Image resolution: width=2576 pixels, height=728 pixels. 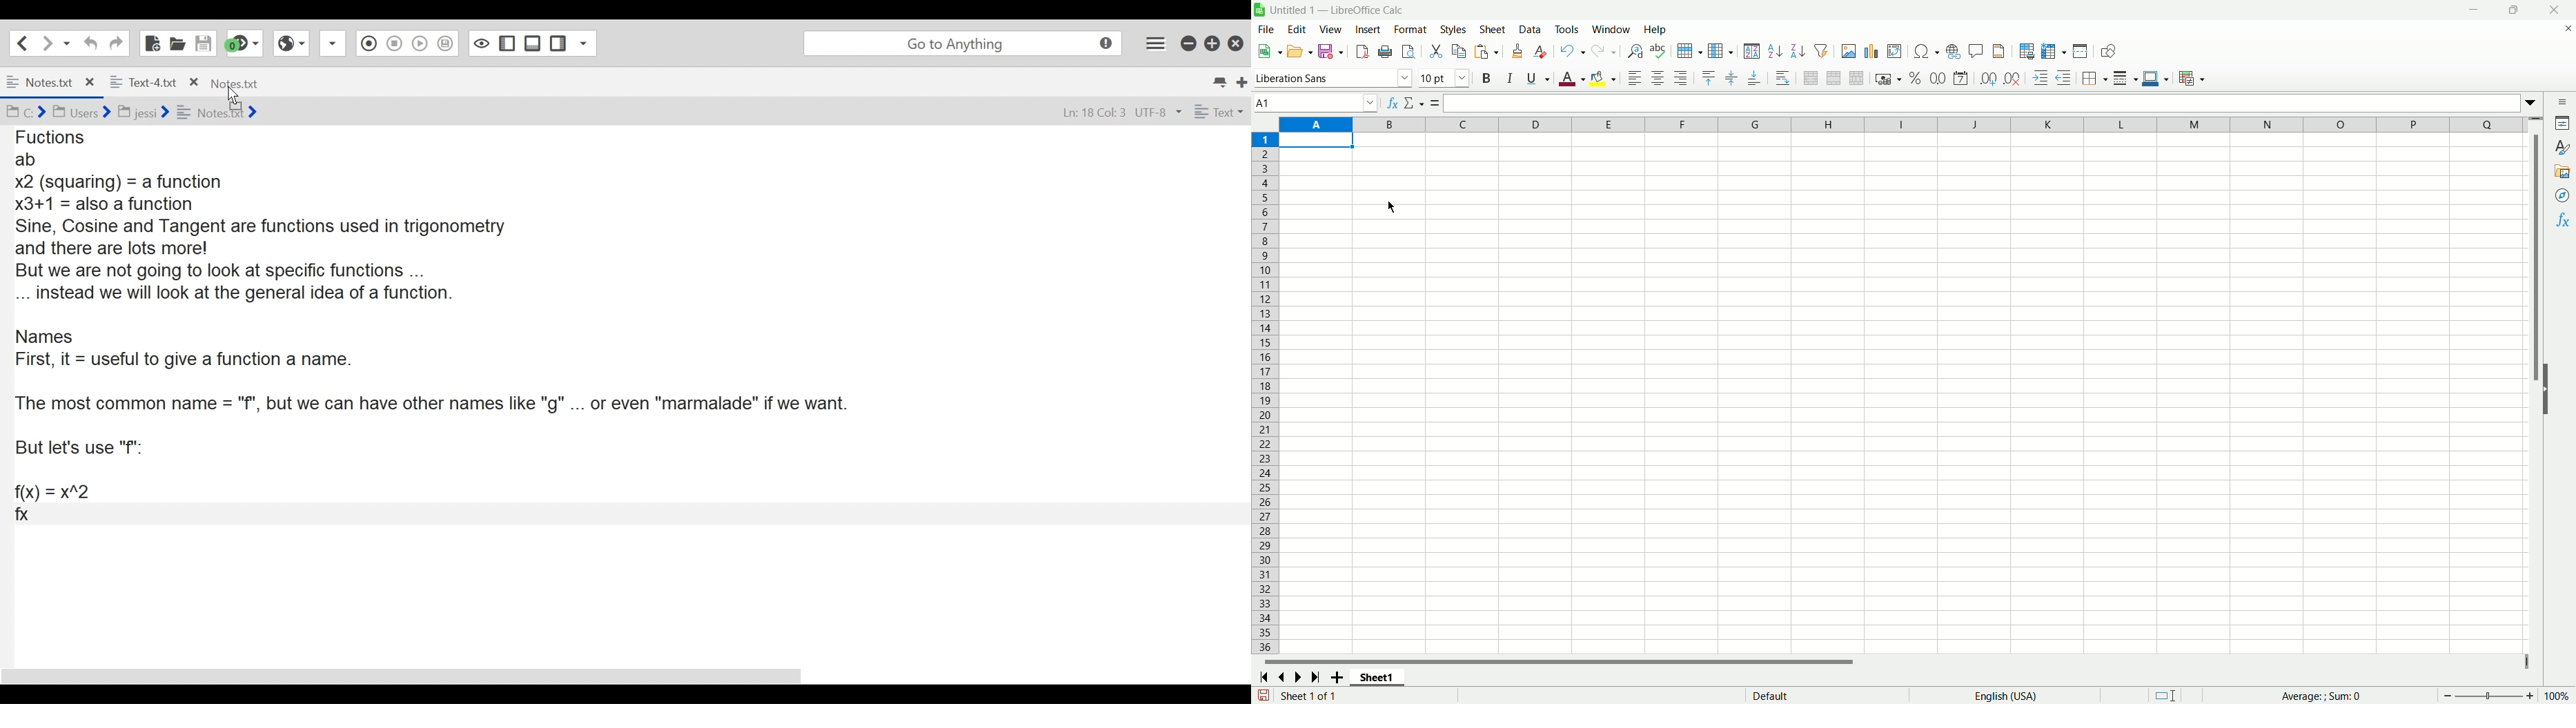 What do you see at coordinates (1658, 51) in the screenshot?
I see `spelling` at bounding box center [1658, 51].